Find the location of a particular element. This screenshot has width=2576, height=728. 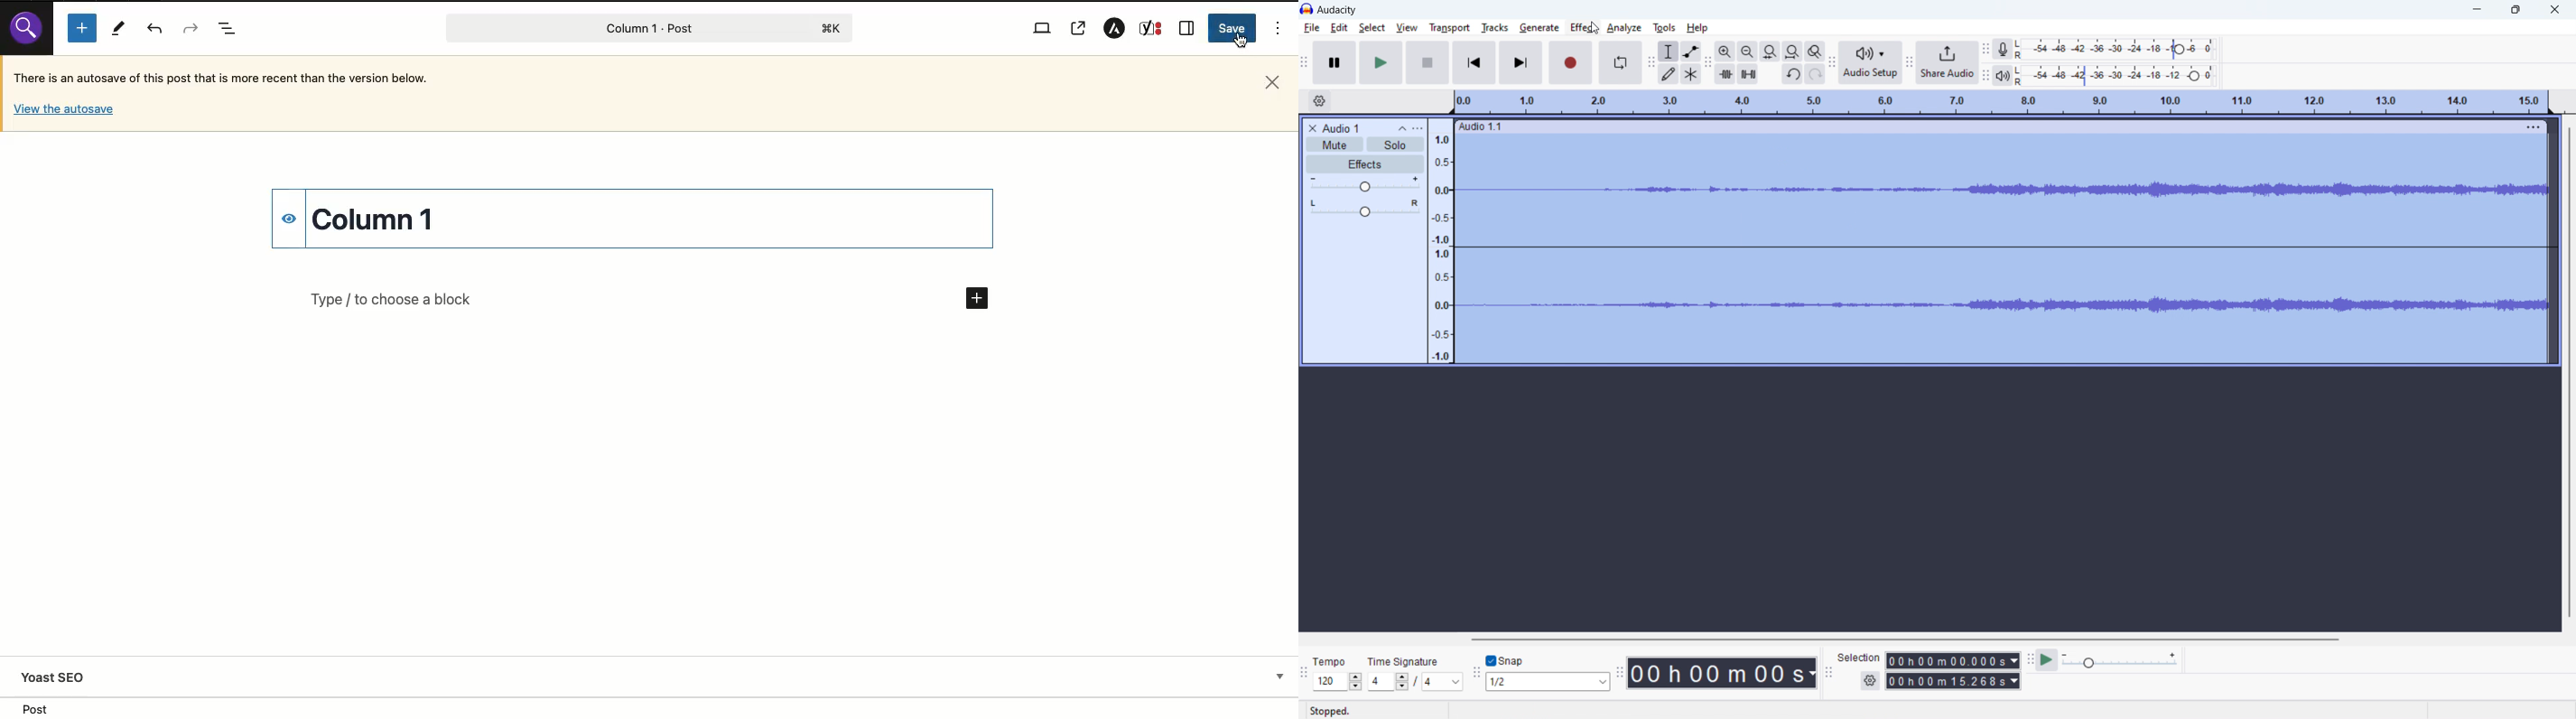

 is located at coordinates (27, 29).